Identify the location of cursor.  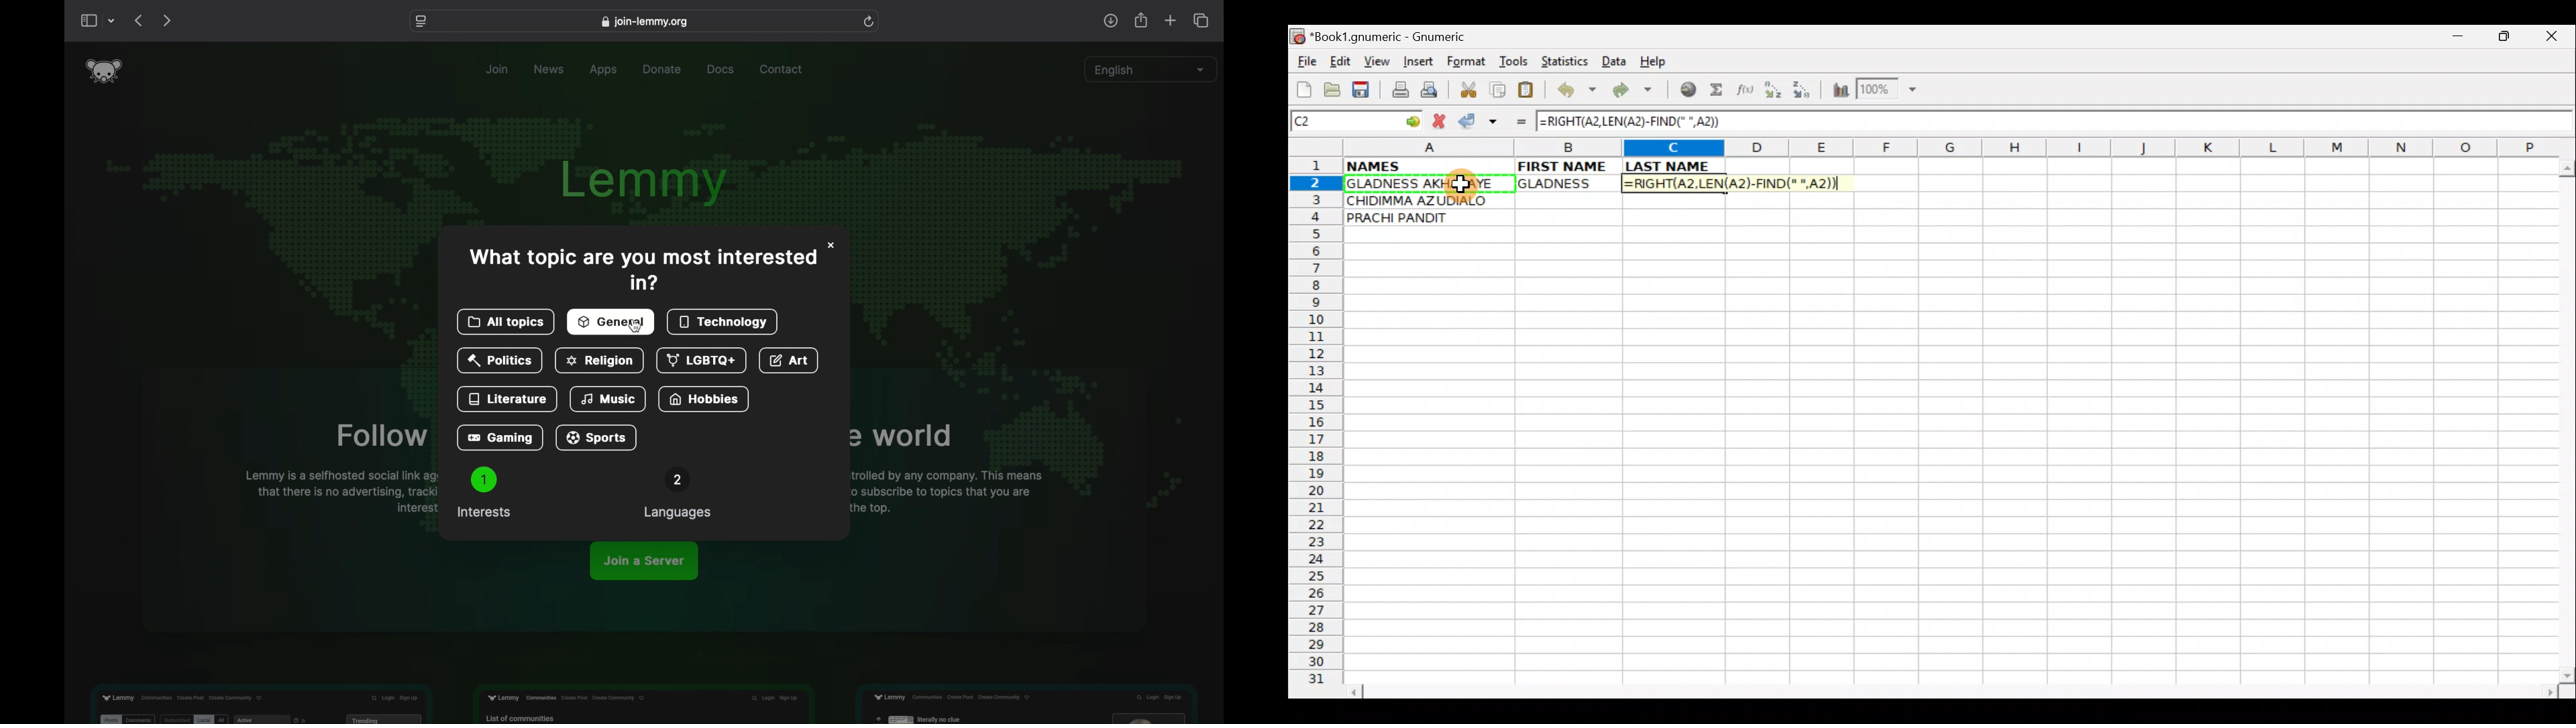
(636, 328).